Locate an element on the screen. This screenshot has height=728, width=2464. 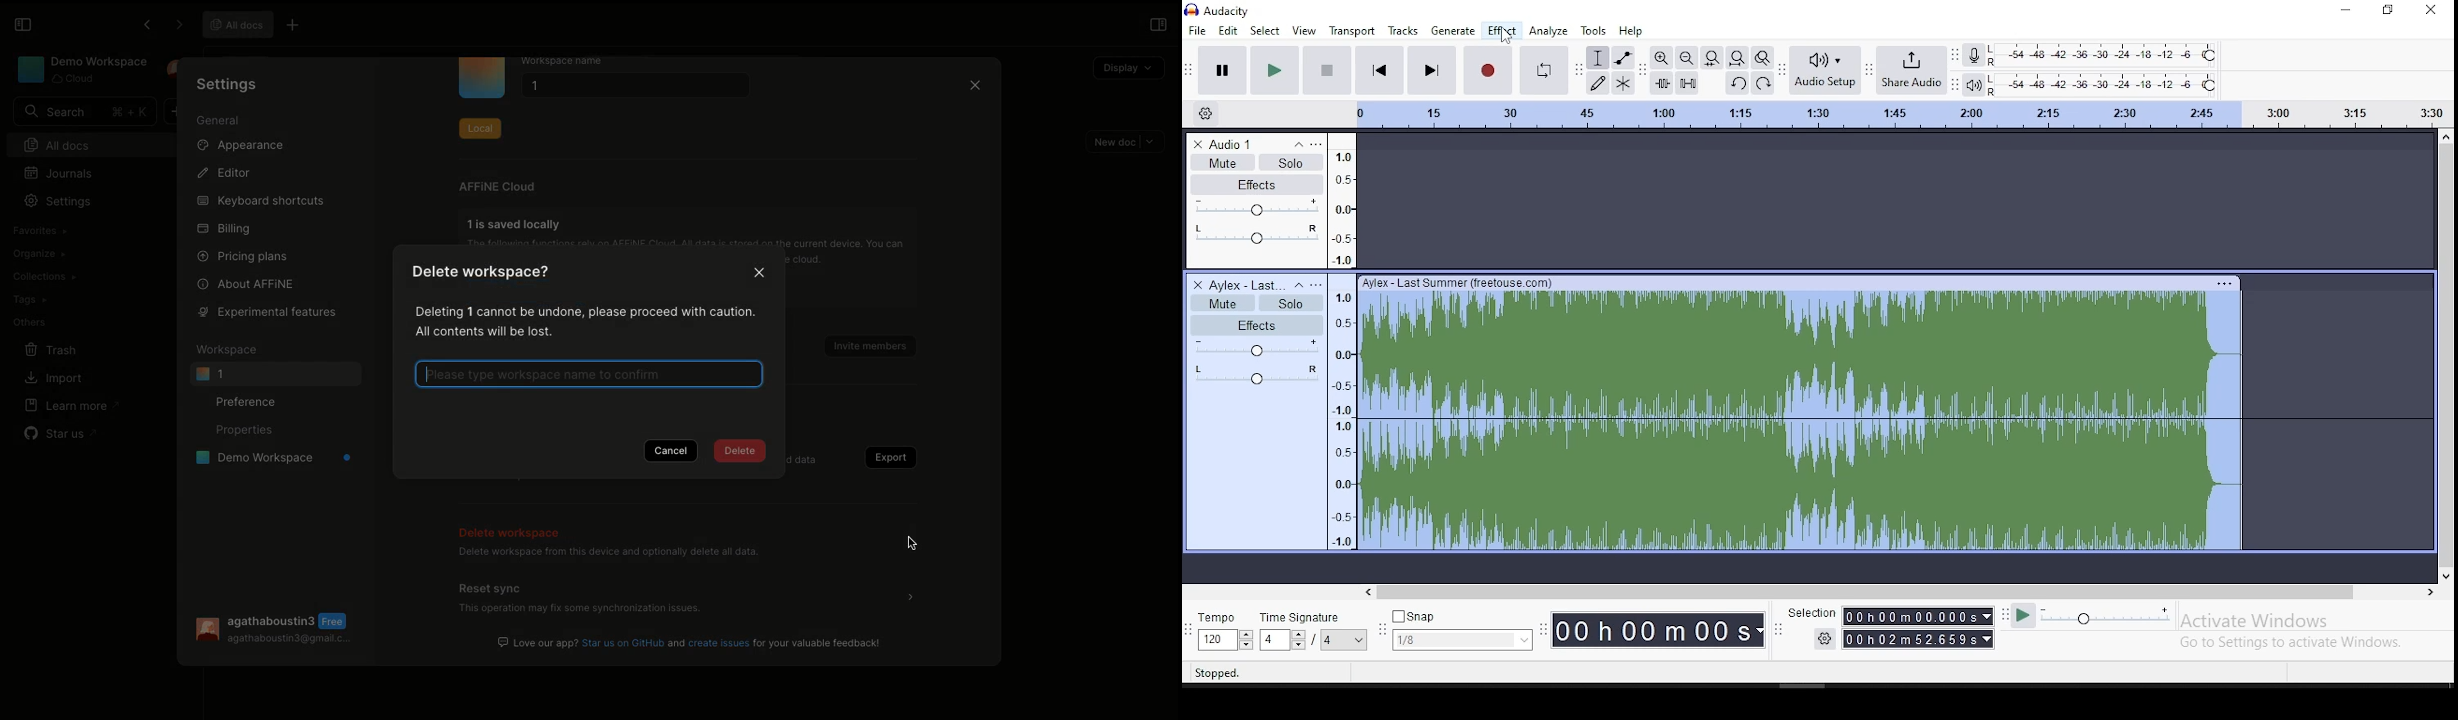
Tags is located at coordinates (29, 299).